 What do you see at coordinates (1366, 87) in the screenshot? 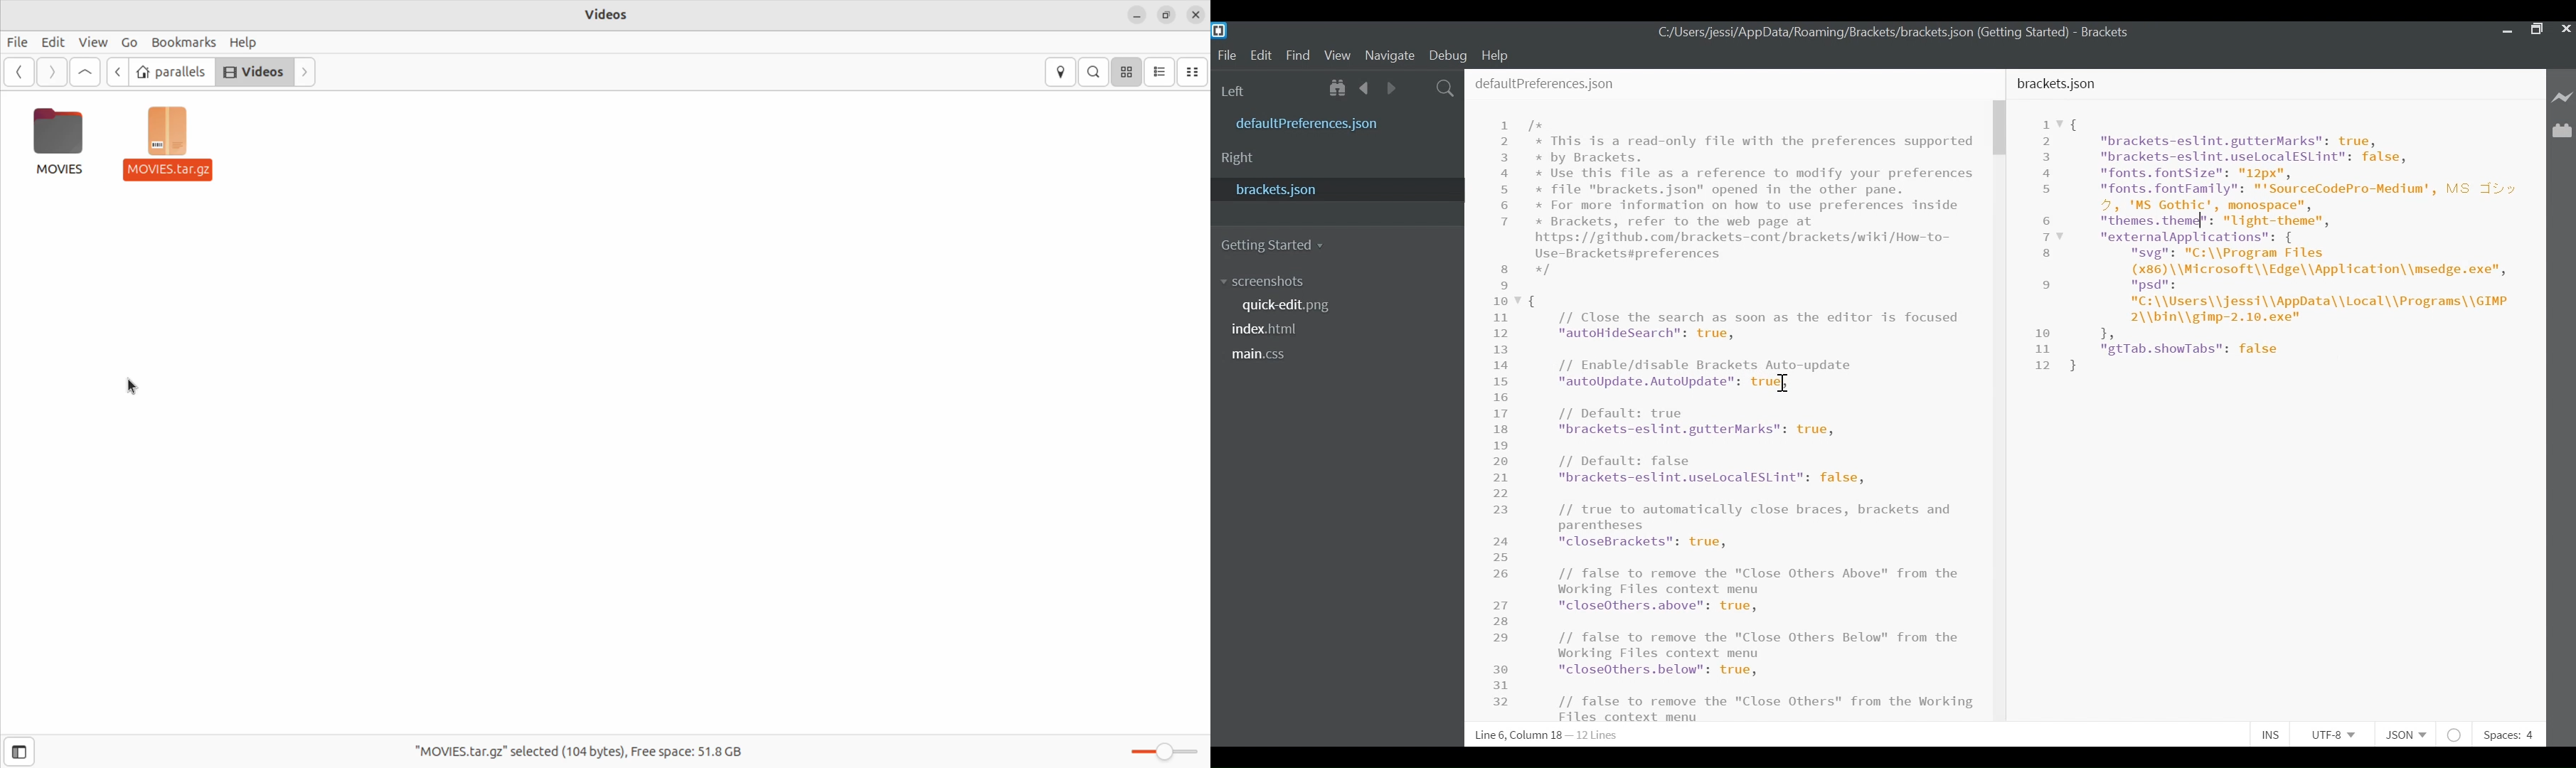
I see `Navigate back` at bounding box center [1366, 87].